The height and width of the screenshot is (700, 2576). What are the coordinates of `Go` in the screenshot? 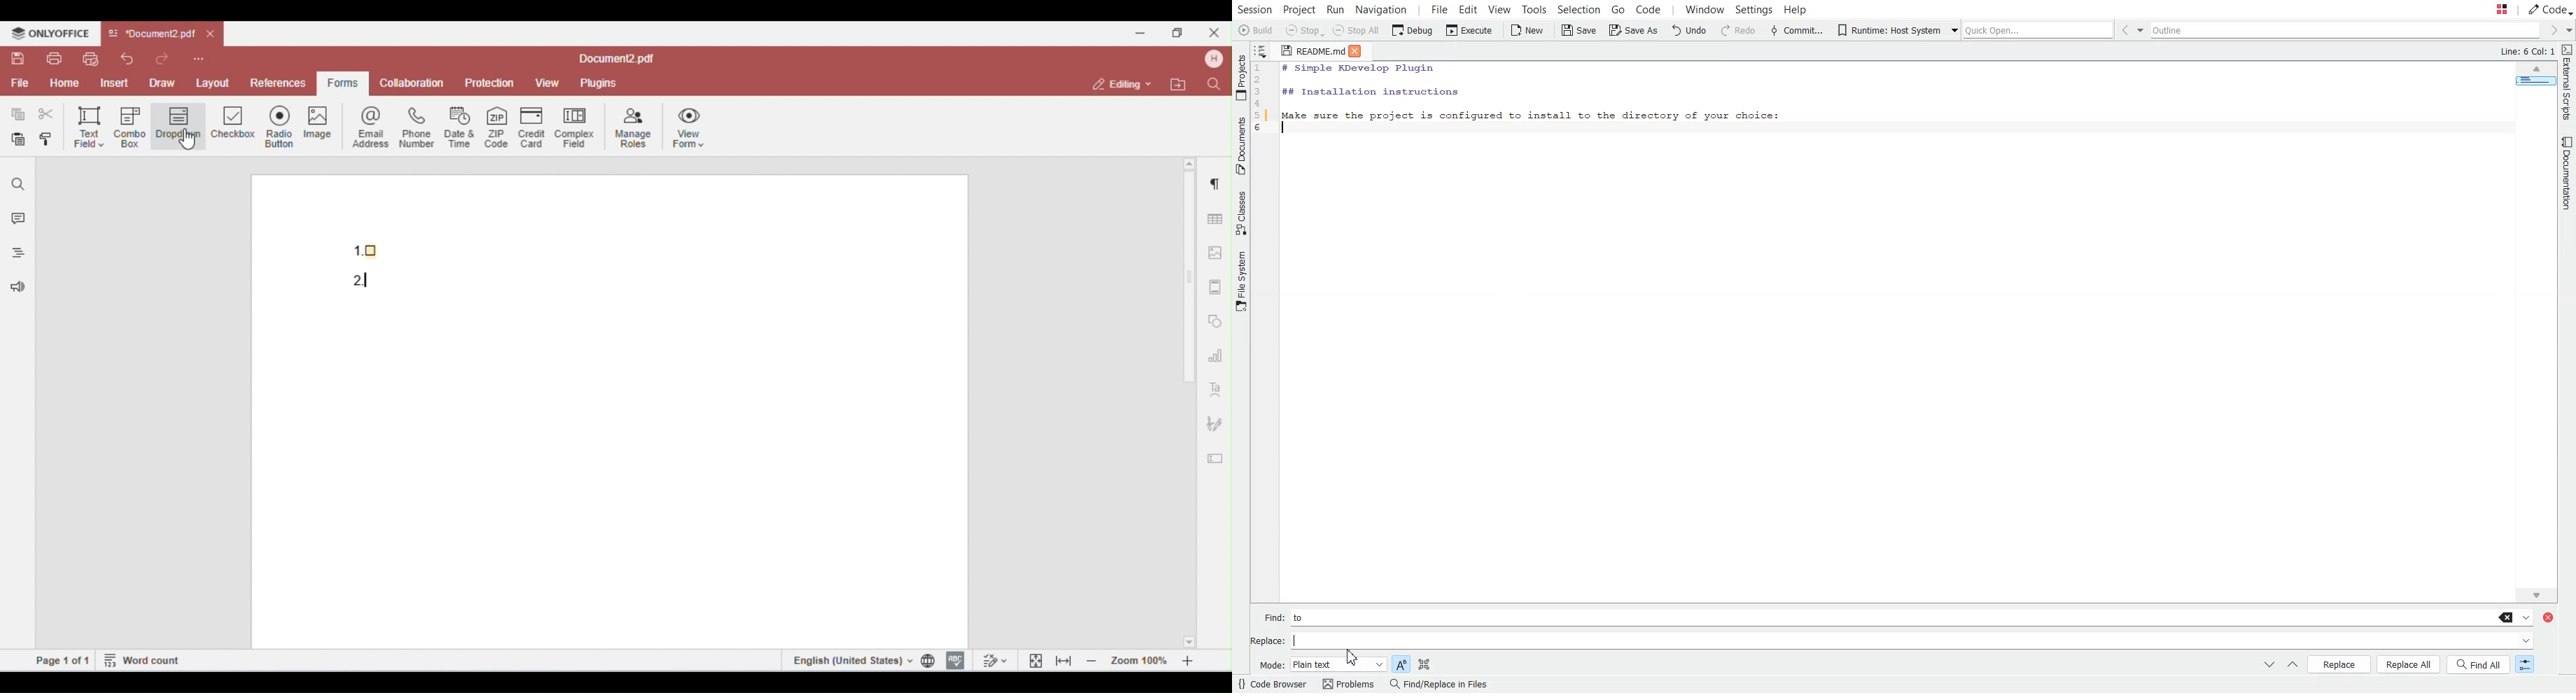 It's located at (1617, 9).